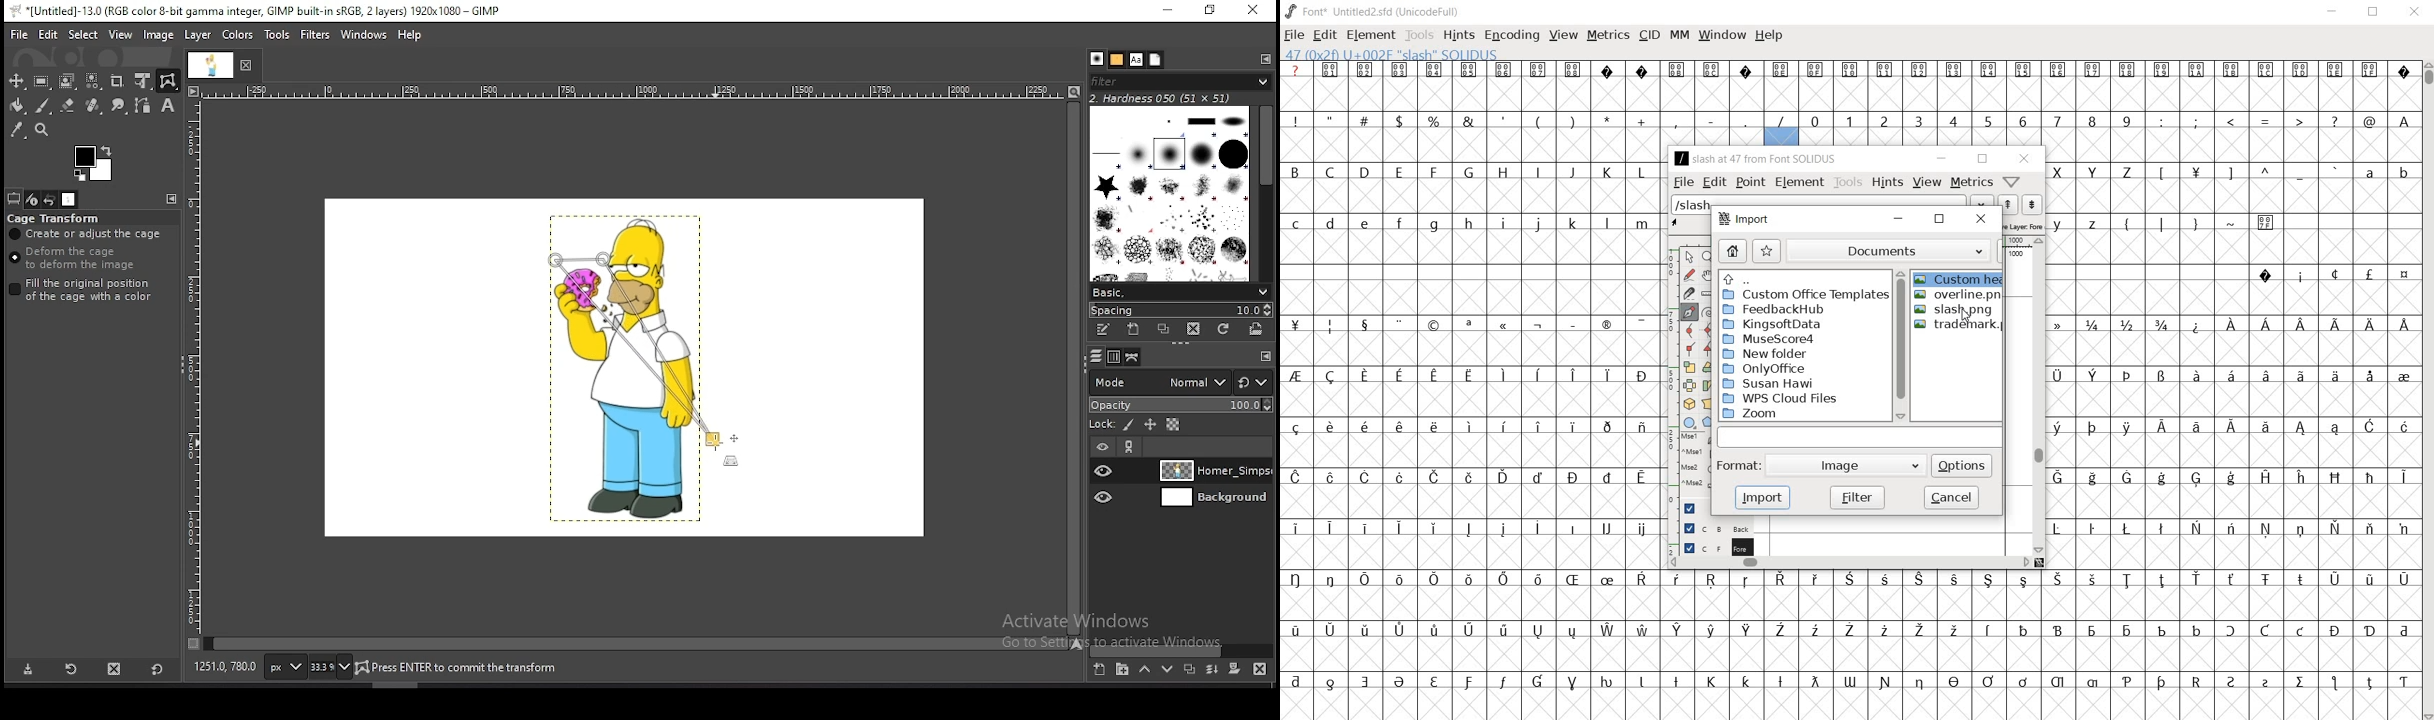  Describe the element at coordinates (1105, 497) in the screenshot. I see `layer visibility on/off` at that location.